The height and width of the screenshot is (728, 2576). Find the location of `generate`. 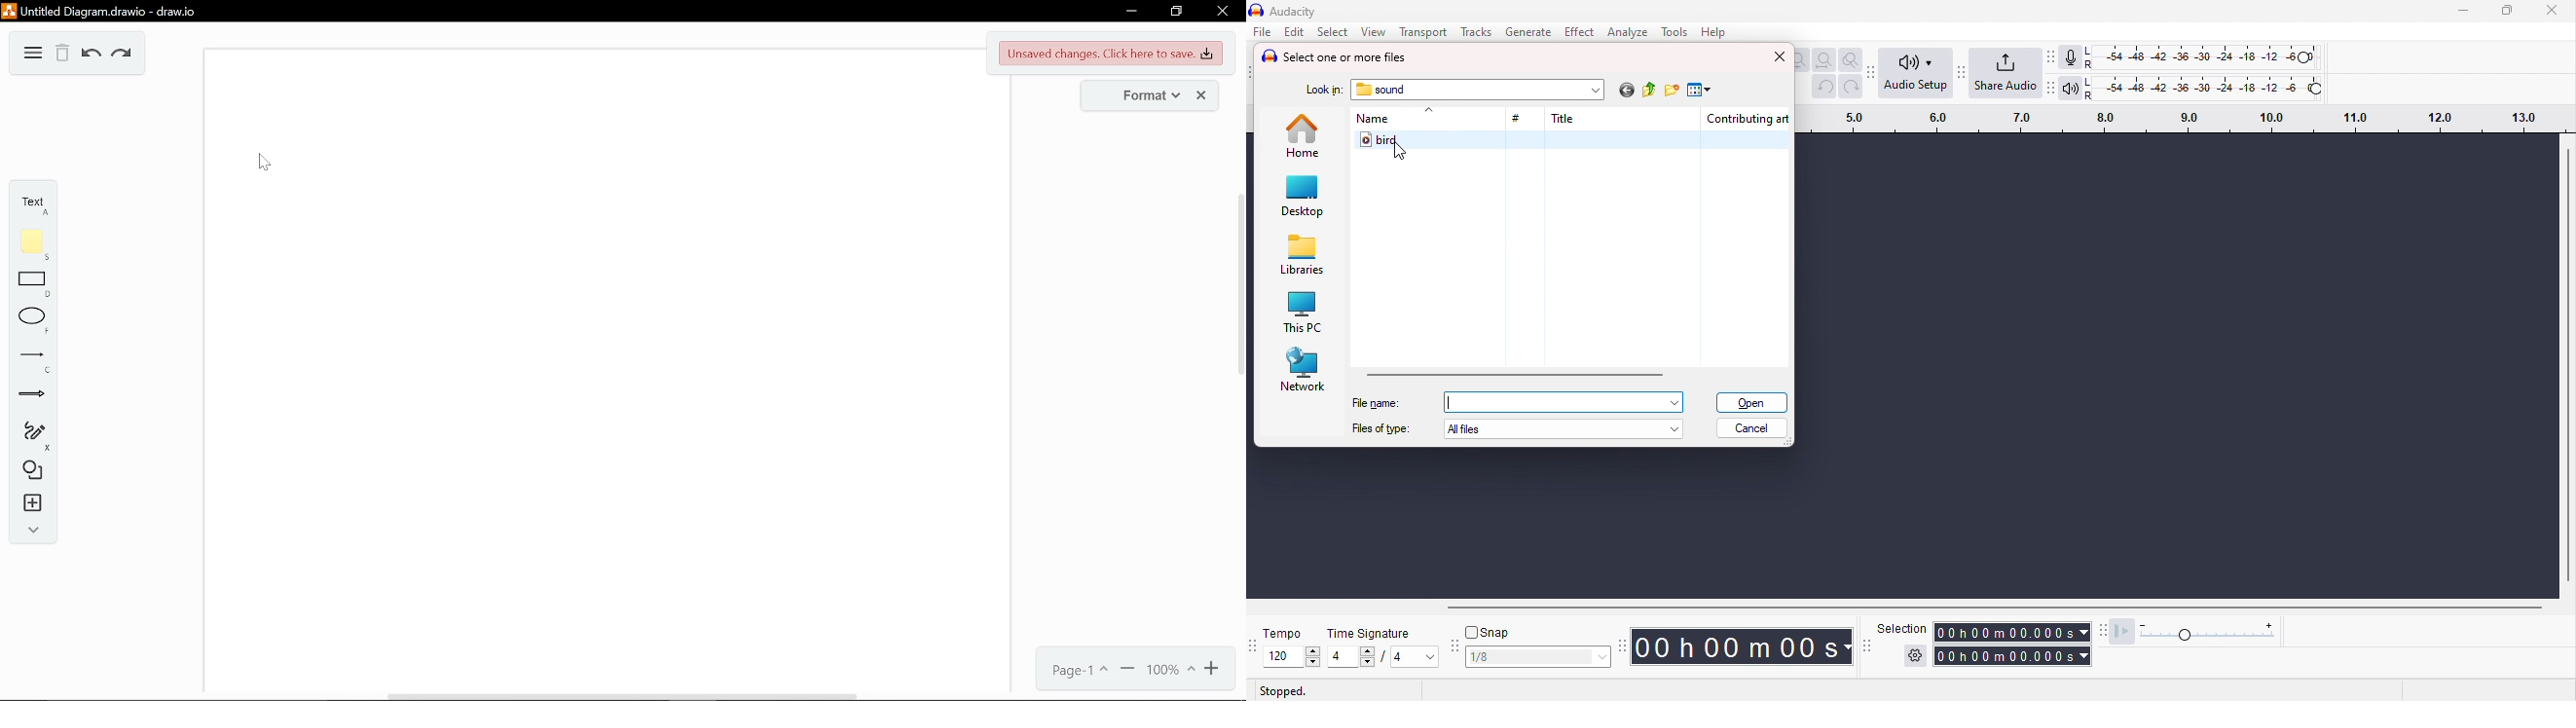

generate is located at coordinates (1530, 31).